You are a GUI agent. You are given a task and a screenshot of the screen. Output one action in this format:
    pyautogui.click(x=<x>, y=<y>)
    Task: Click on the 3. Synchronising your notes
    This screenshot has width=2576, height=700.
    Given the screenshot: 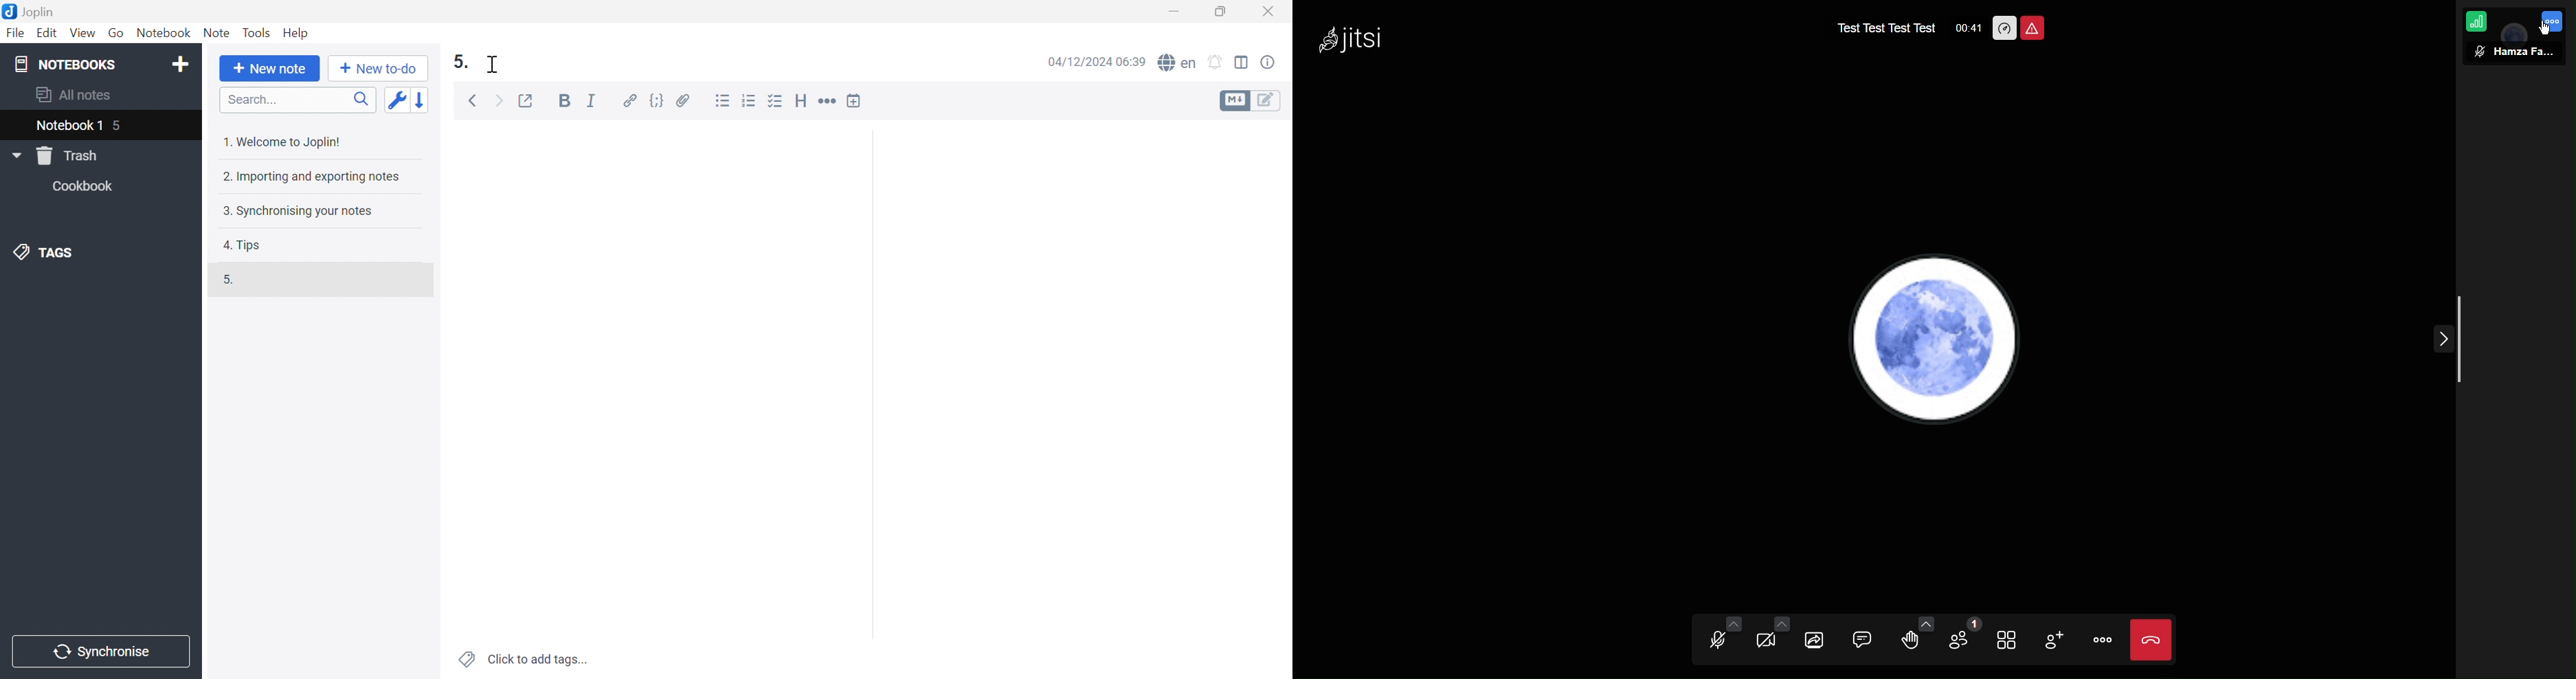 What is the action you would take?
    pyautogui.click(x=297, y=210)
    